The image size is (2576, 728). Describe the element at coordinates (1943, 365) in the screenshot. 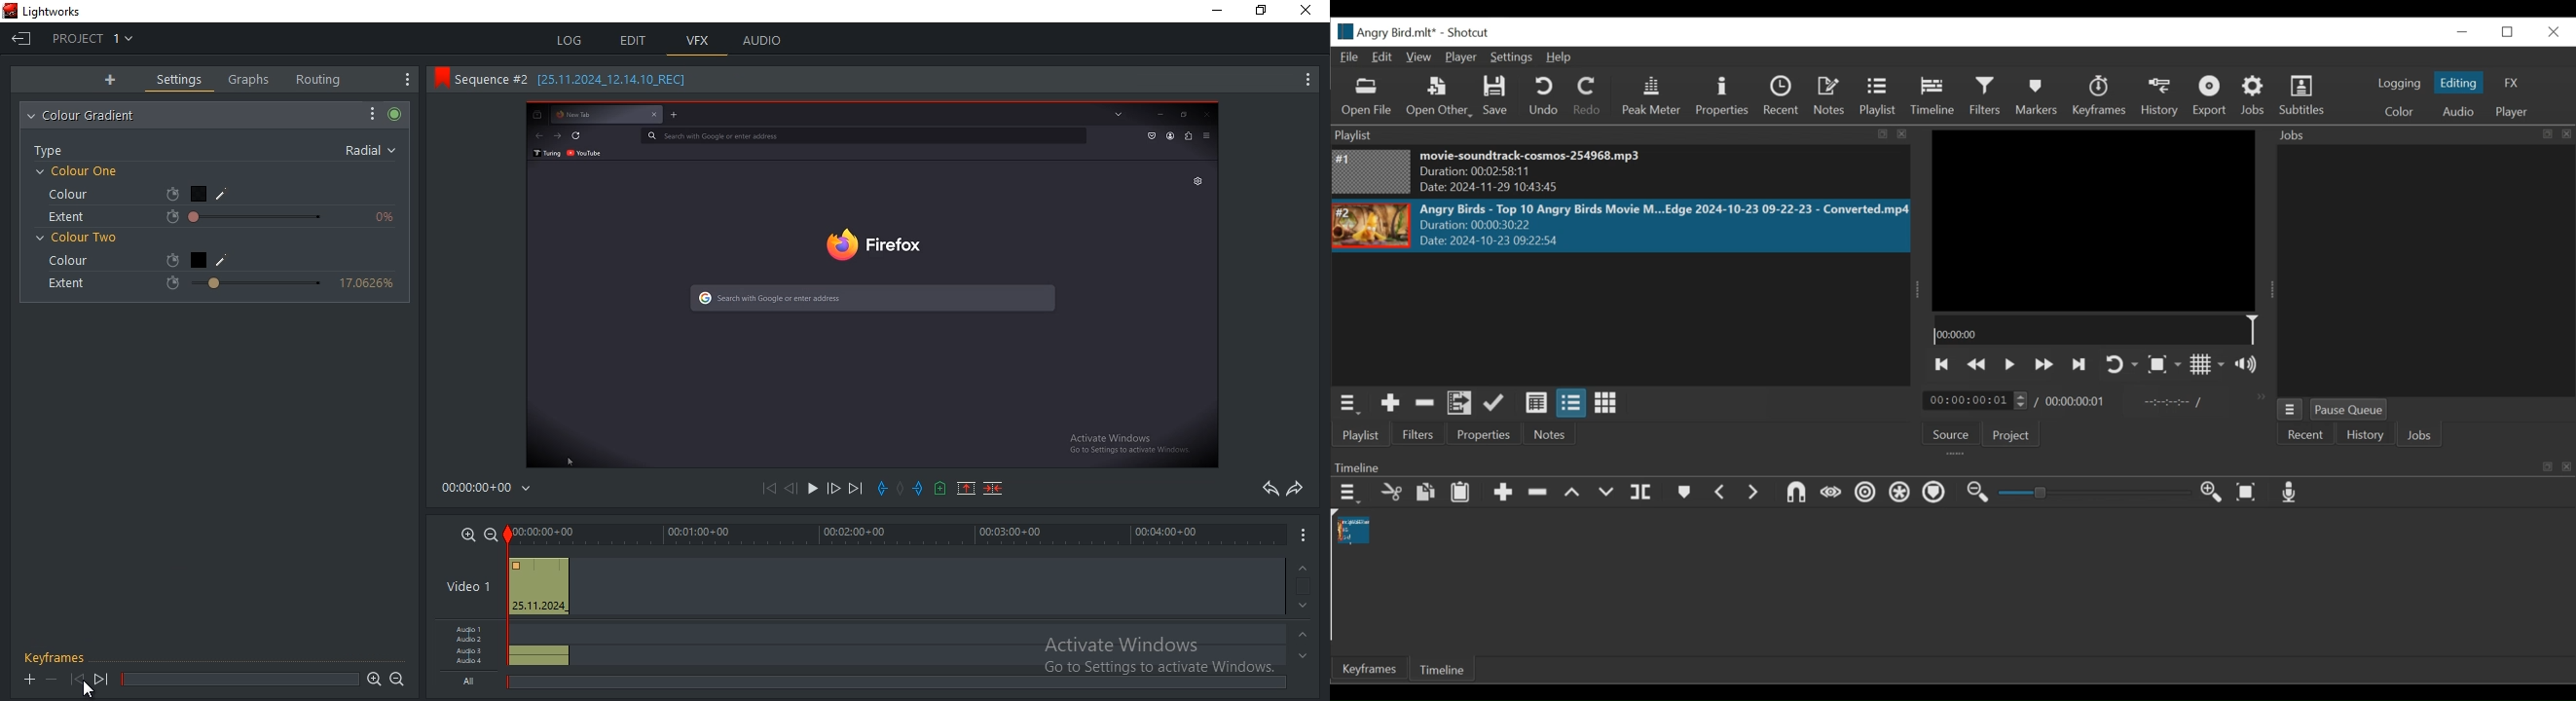

I see `Skip to the next point` at that location.